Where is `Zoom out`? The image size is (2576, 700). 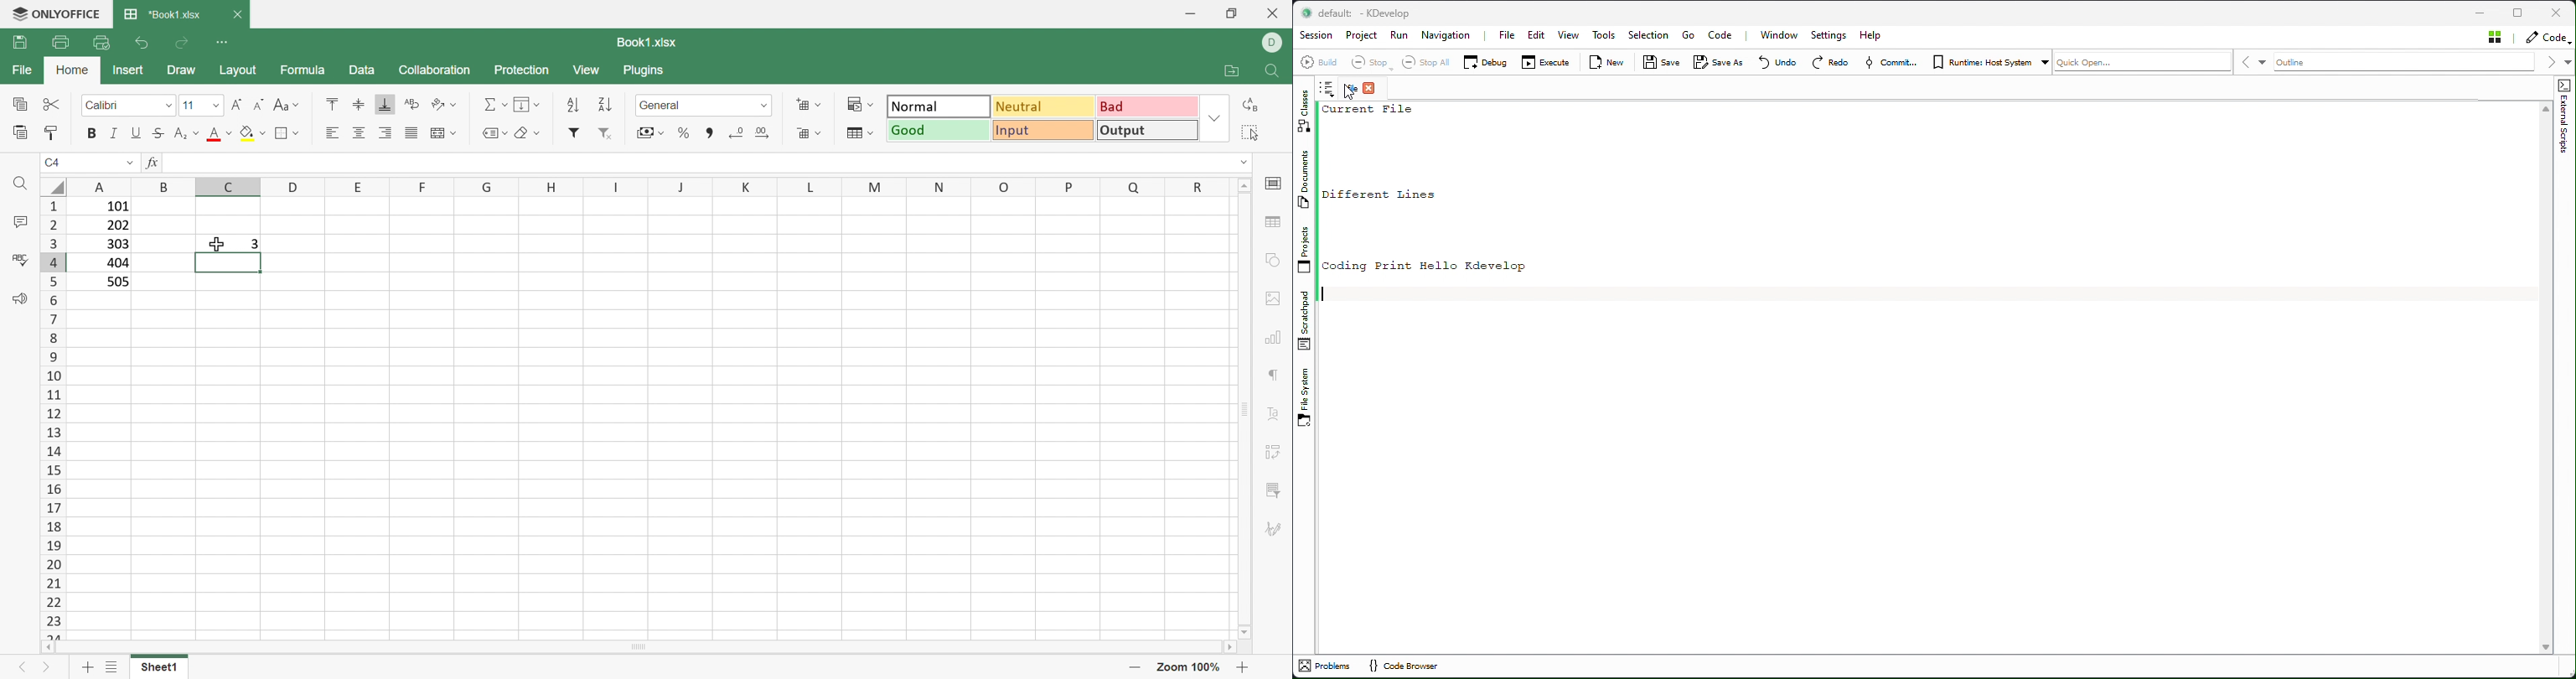
Zoom out is located at coordinates (1133, 667).